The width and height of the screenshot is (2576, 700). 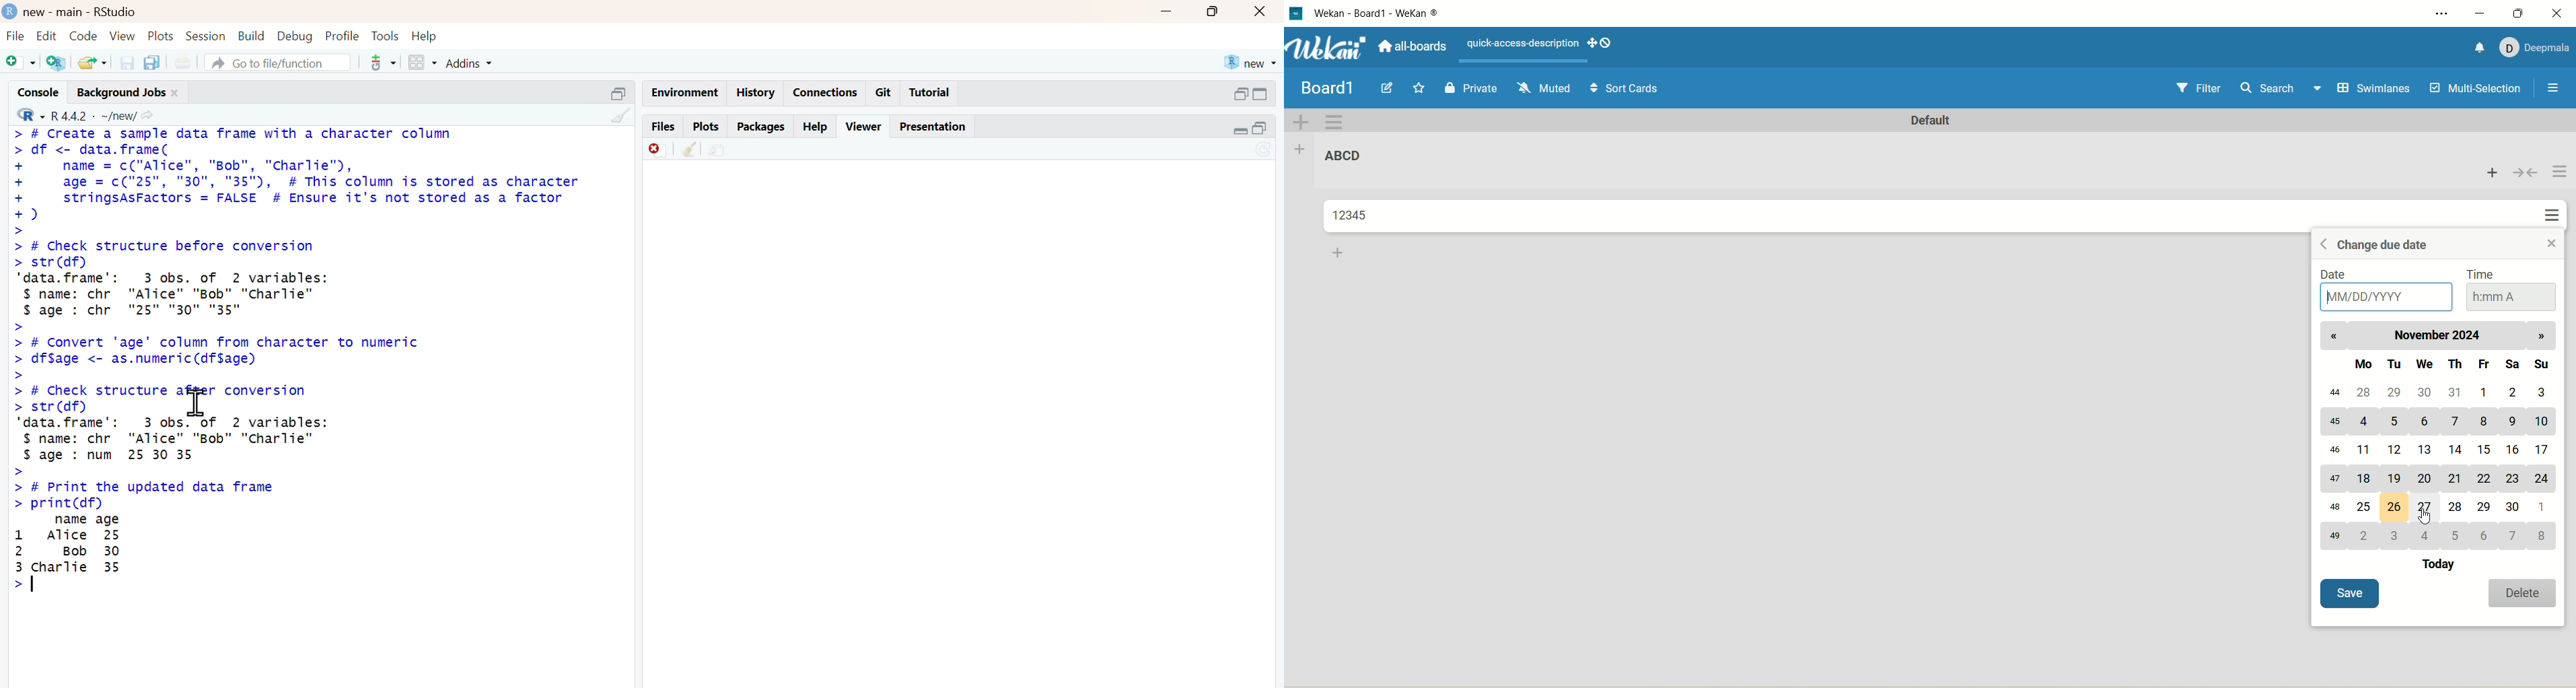 I want to click on , so click(x=620, y=94).